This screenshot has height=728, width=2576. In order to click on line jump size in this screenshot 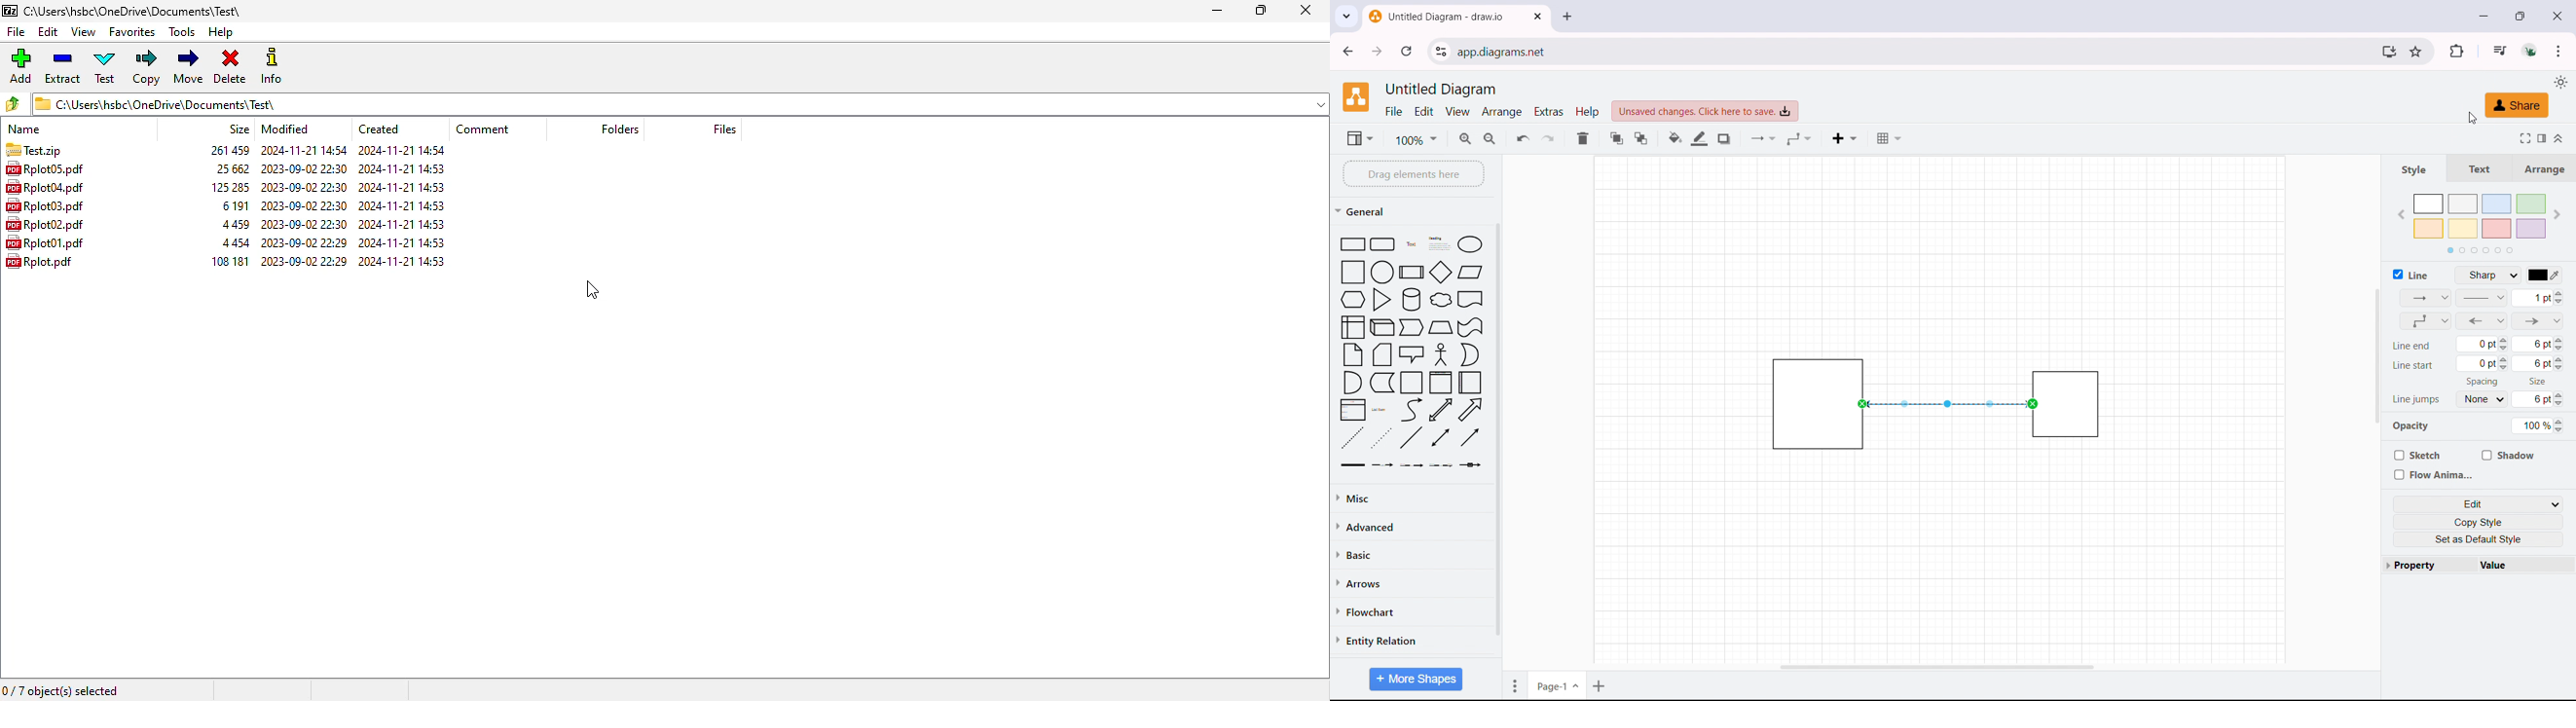, I will do `click(2538, 399)`.